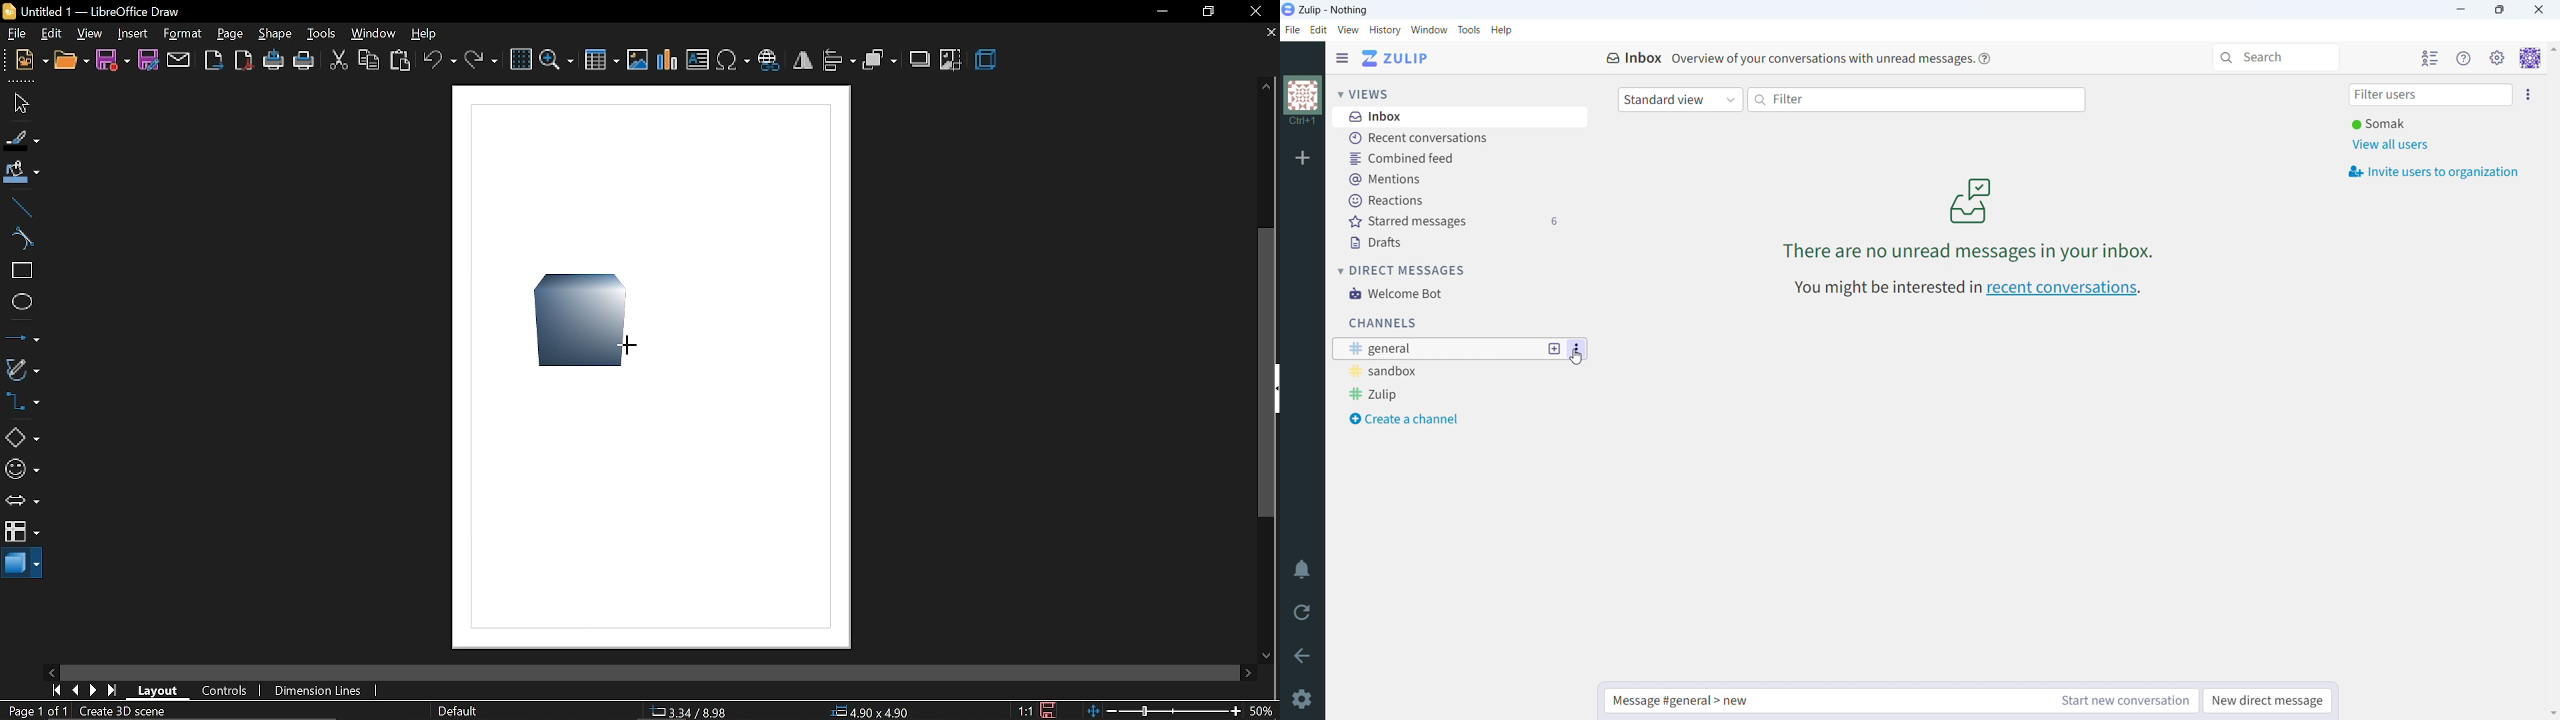 This screenshot has width=2576, height=728. I want to click on print directly, so click(272, 62).